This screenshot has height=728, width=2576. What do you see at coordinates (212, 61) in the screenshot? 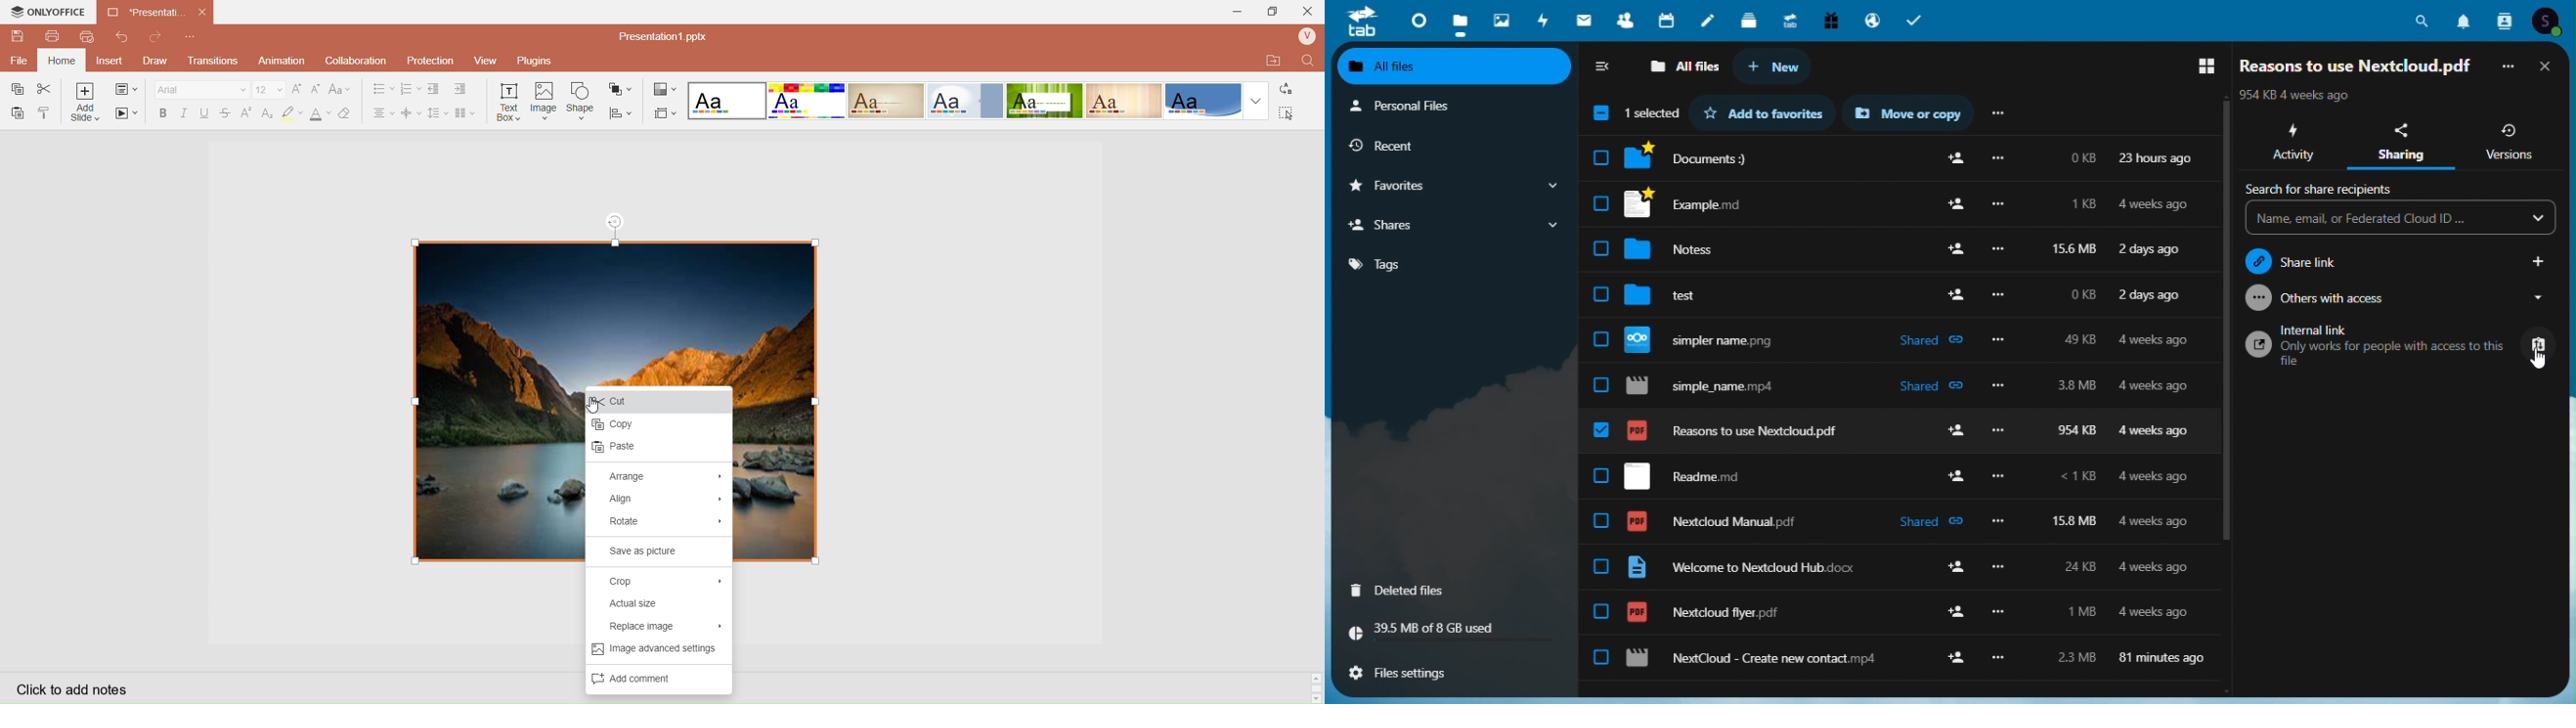
I see `Transitions` at bounding box center [212, 61].